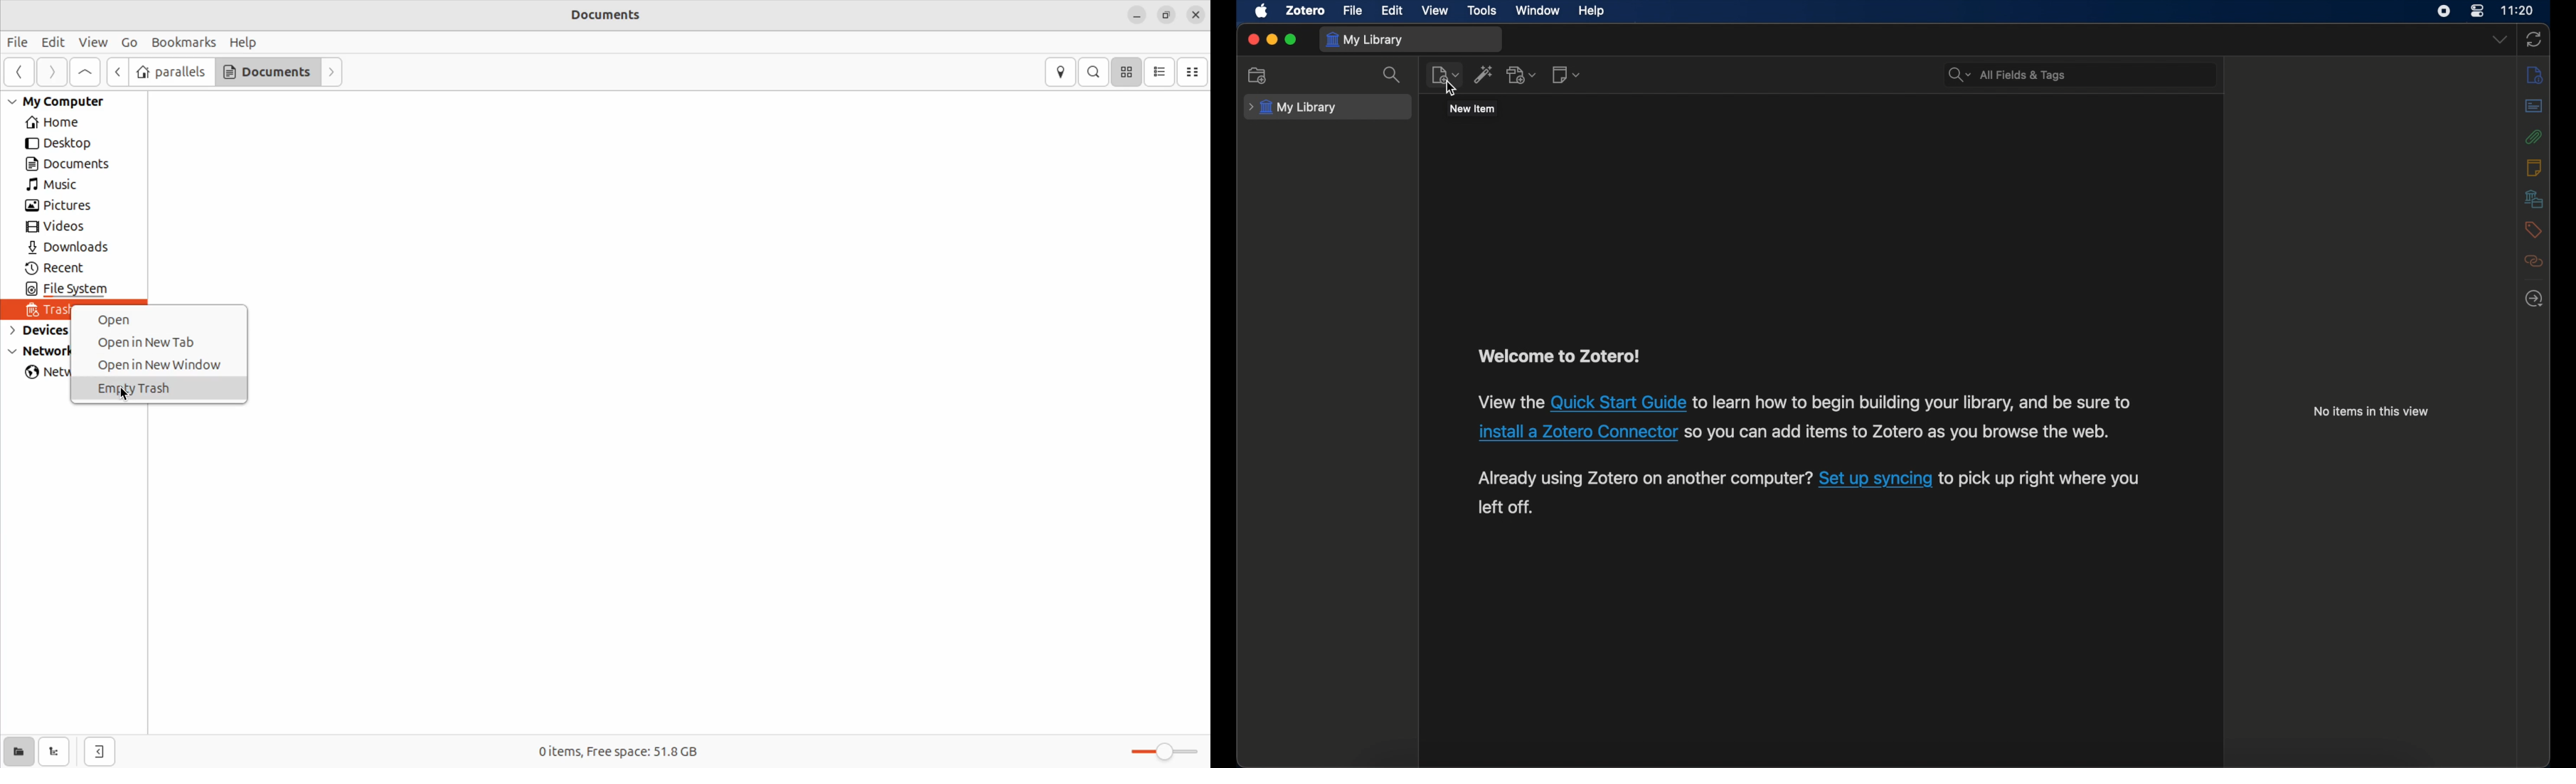 The width and height of the screenshot is (2576, 784). What do you see at coordinates (1483, 11) in the screenshot?
I see `tools` at bounding box center [1483, 11].